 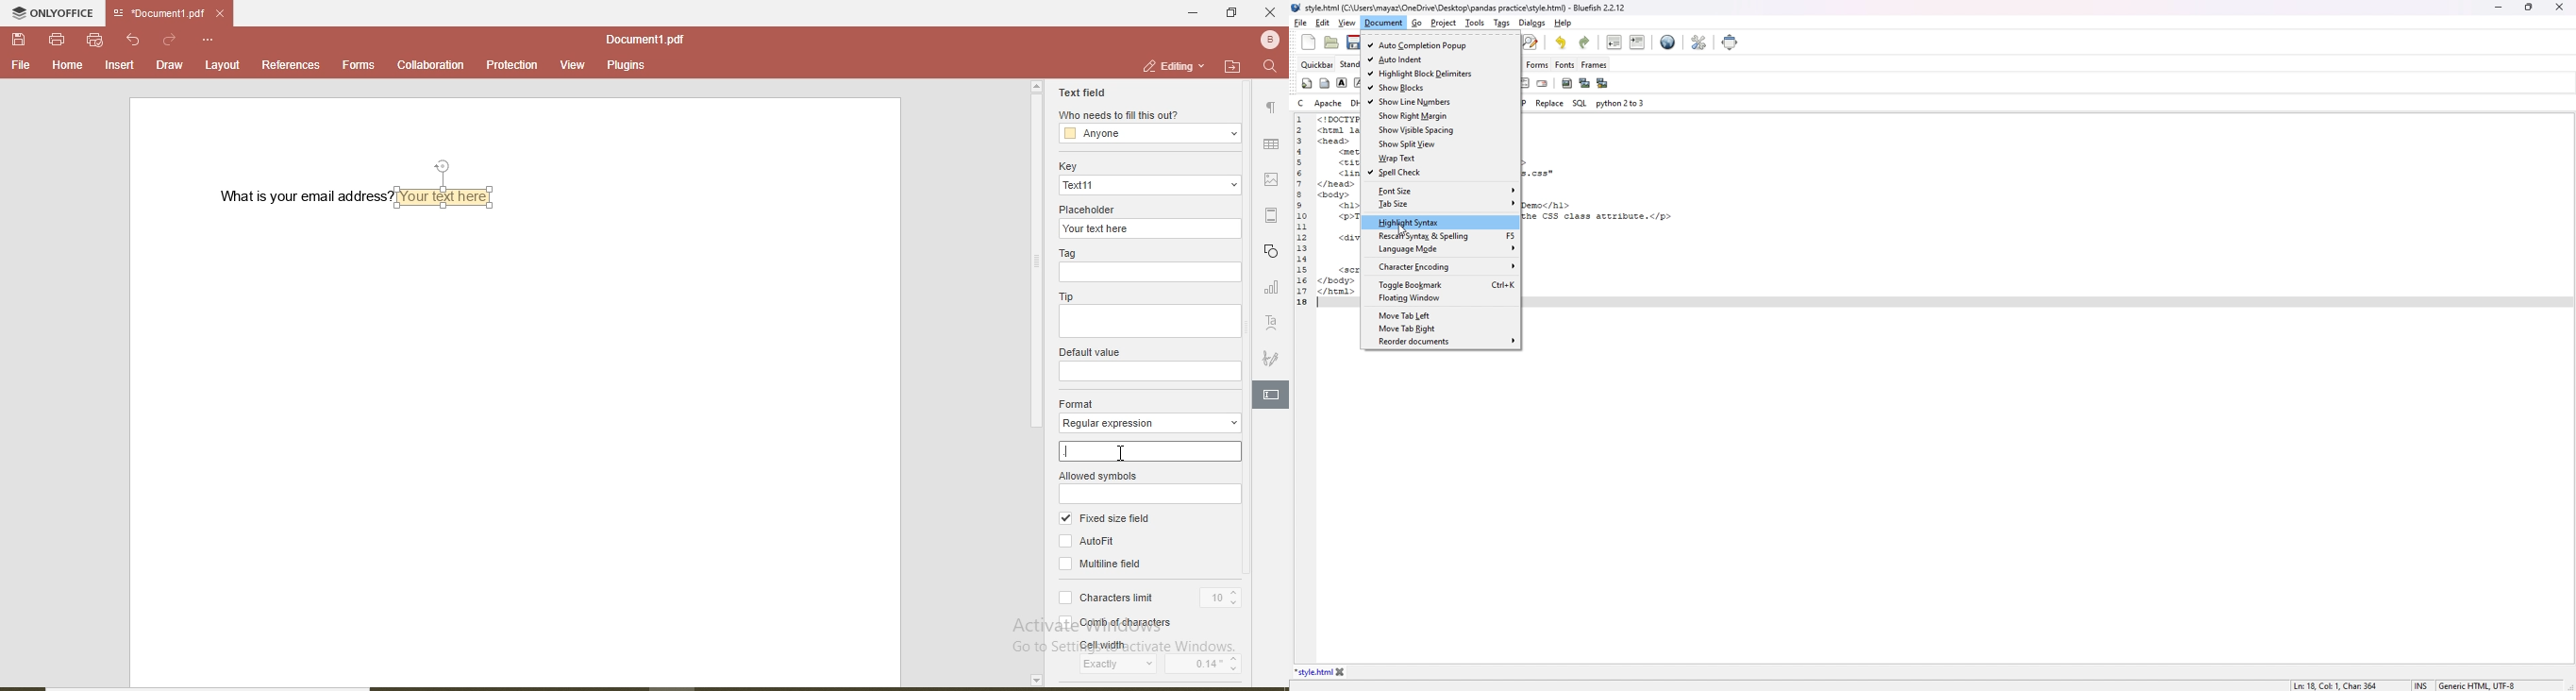 What do you see at coordinates (1668, 42) in the screenshot?
I see `web preview` at bounding box center [1668, 42].